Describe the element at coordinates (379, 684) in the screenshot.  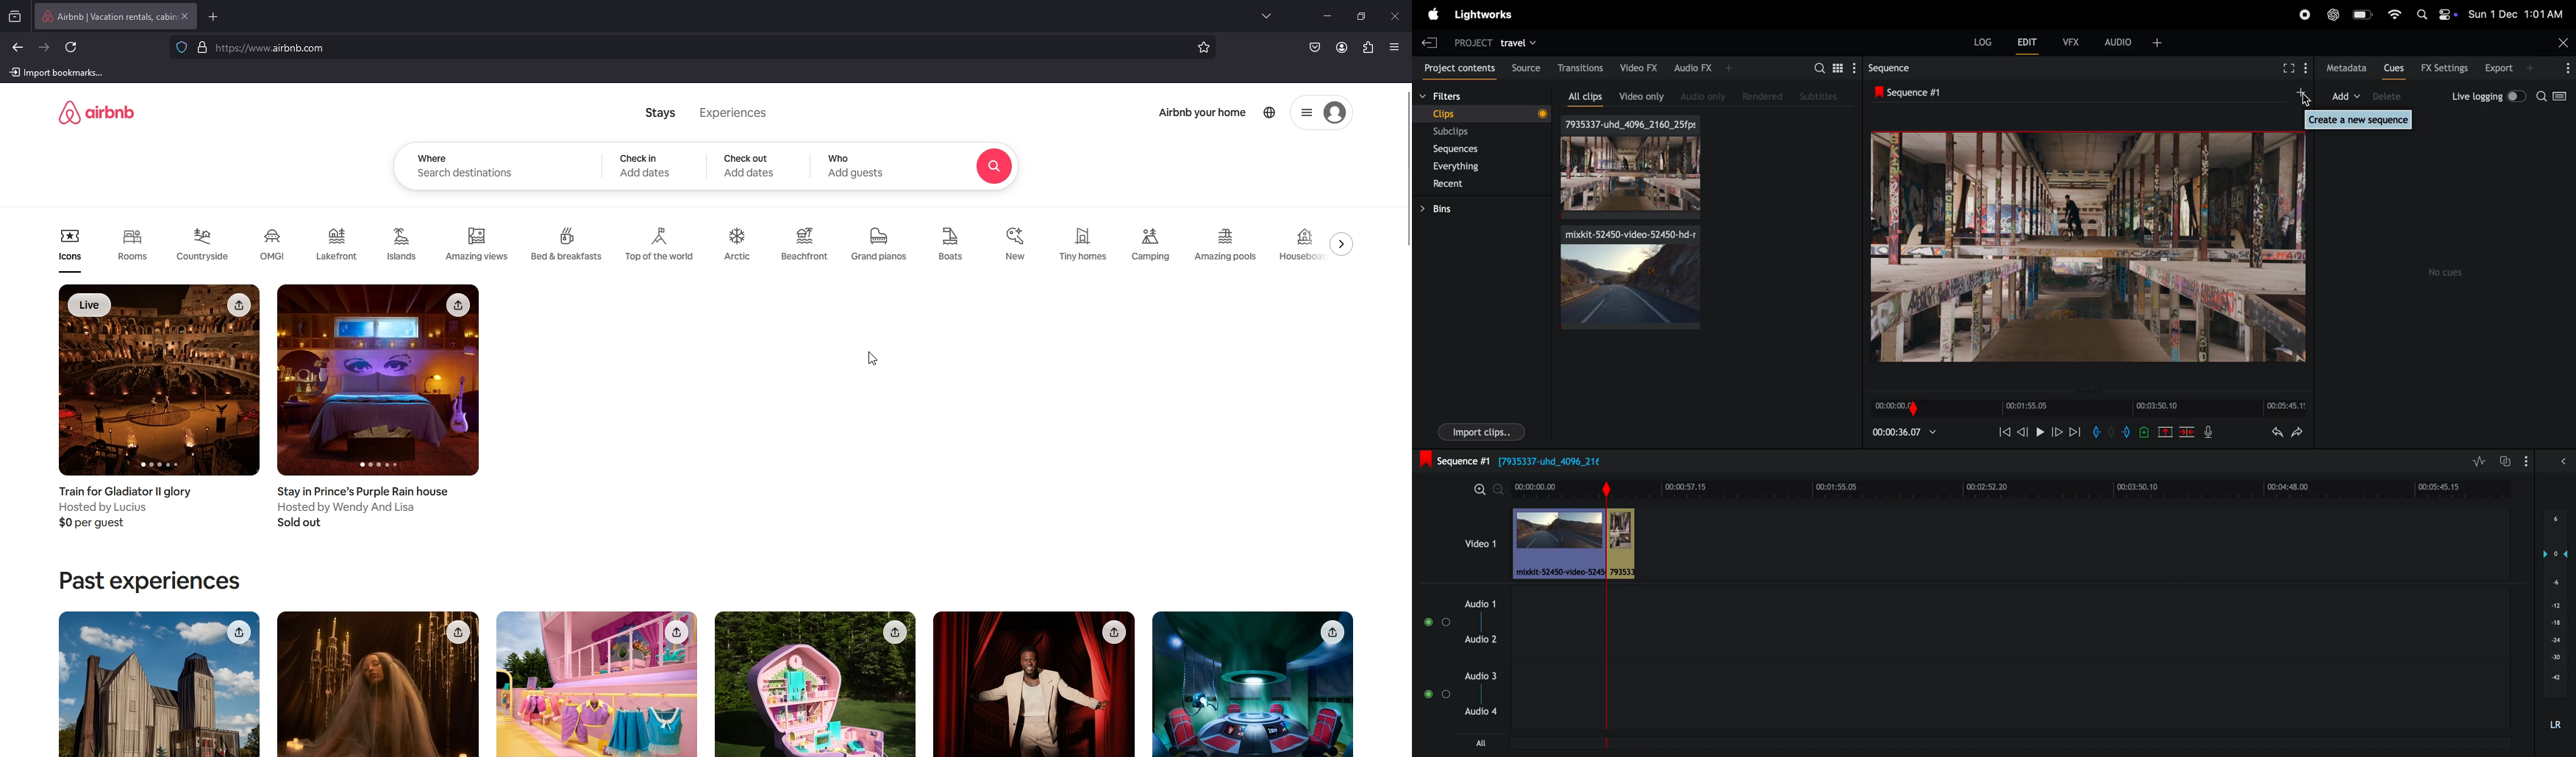
I see `image` at that location.